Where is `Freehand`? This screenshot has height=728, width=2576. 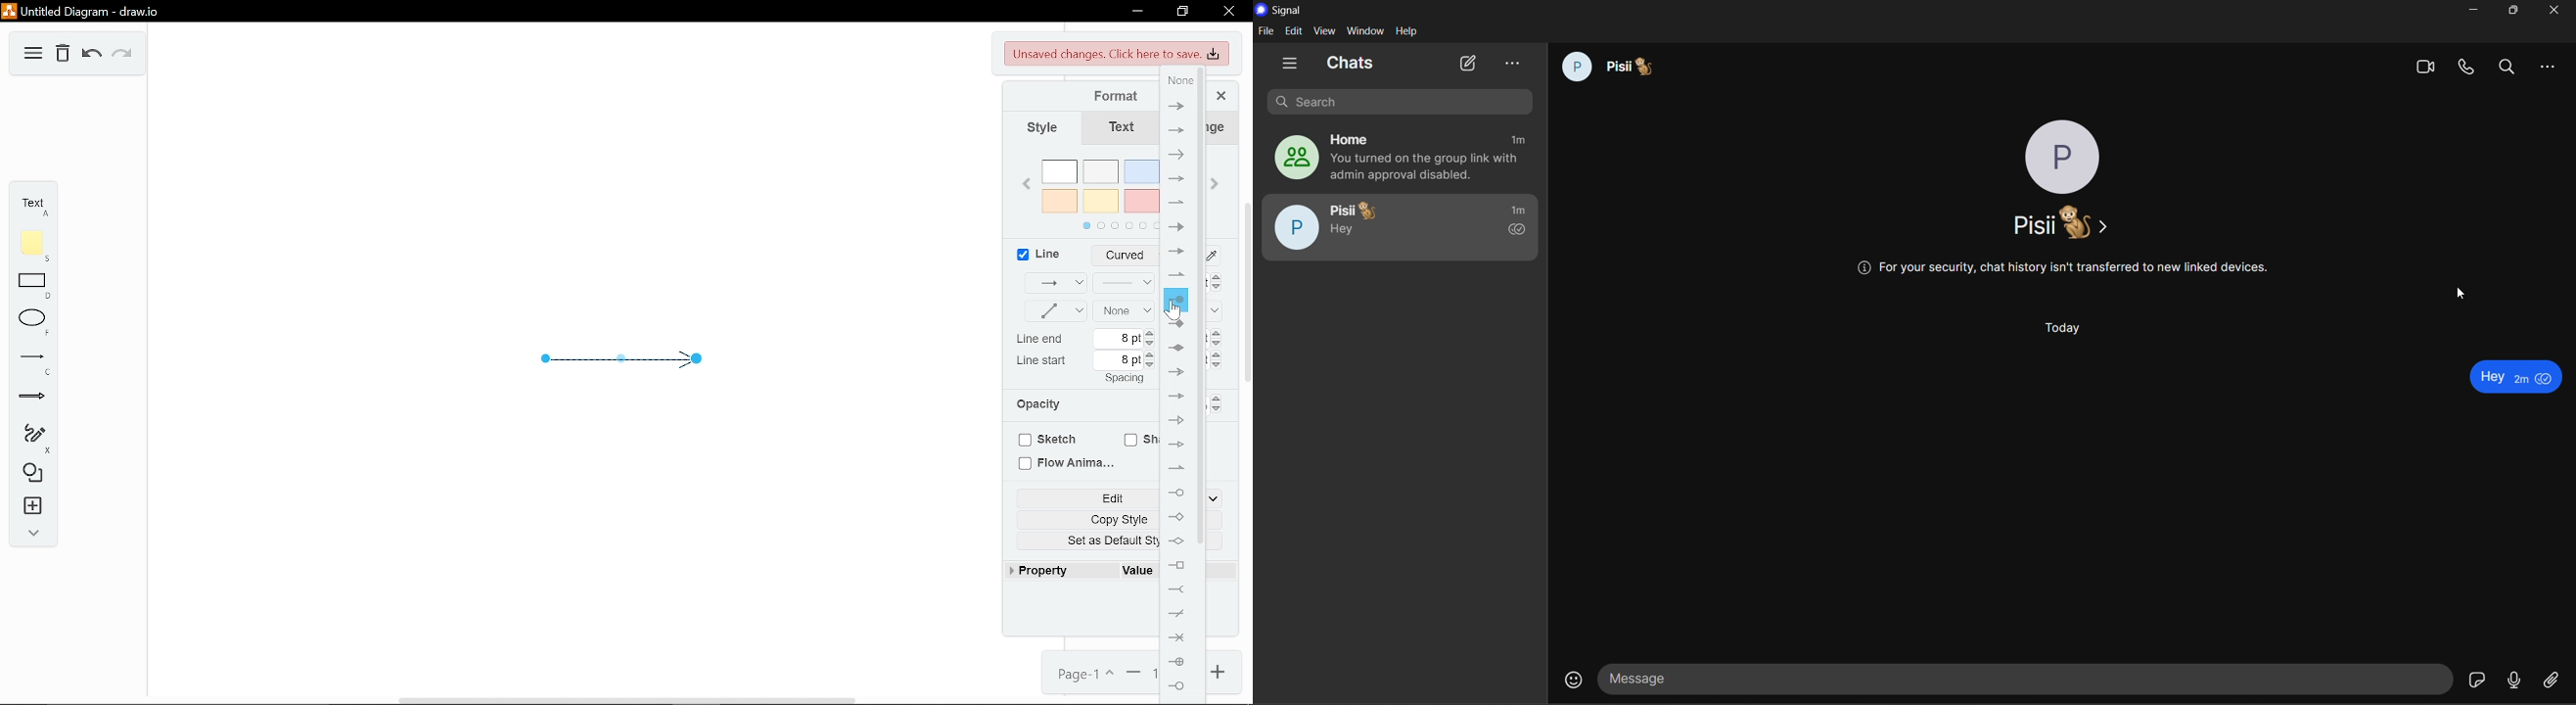 Freehand is located at coordinates (34, 437).